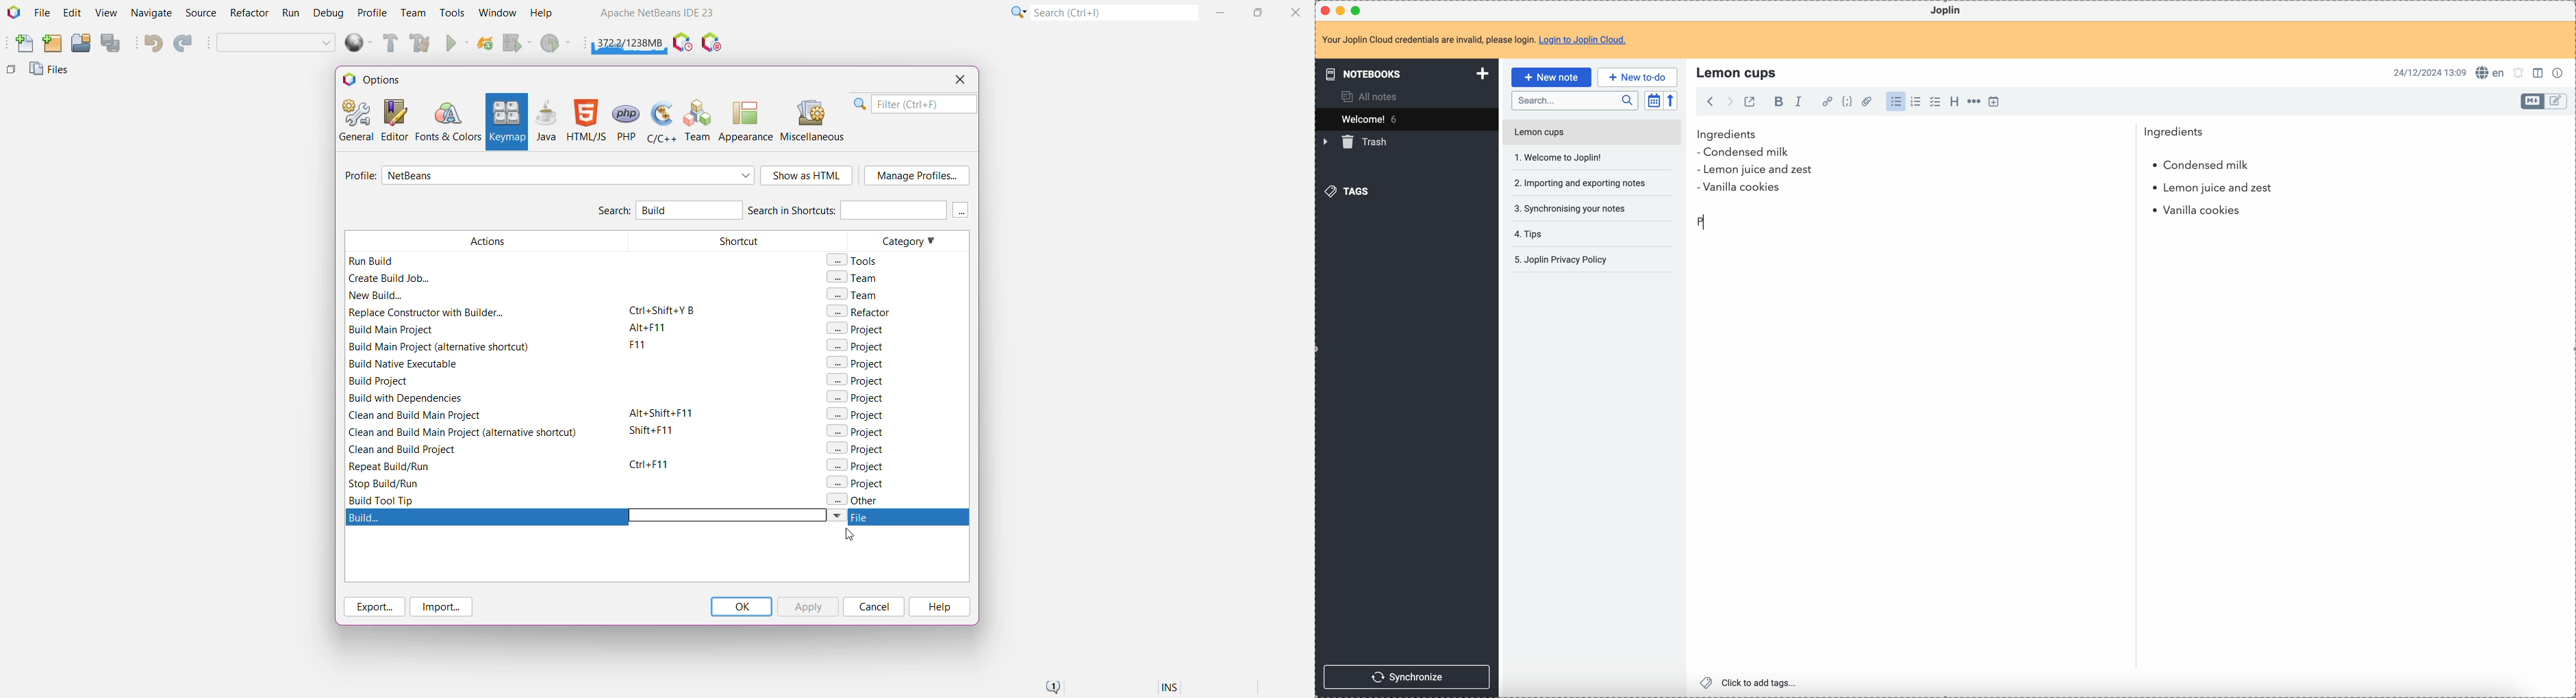  What do you see at coordinates (2193, 211) in the screenshot?
I see `vanilla cookies` at bounding box center [2193, 211].